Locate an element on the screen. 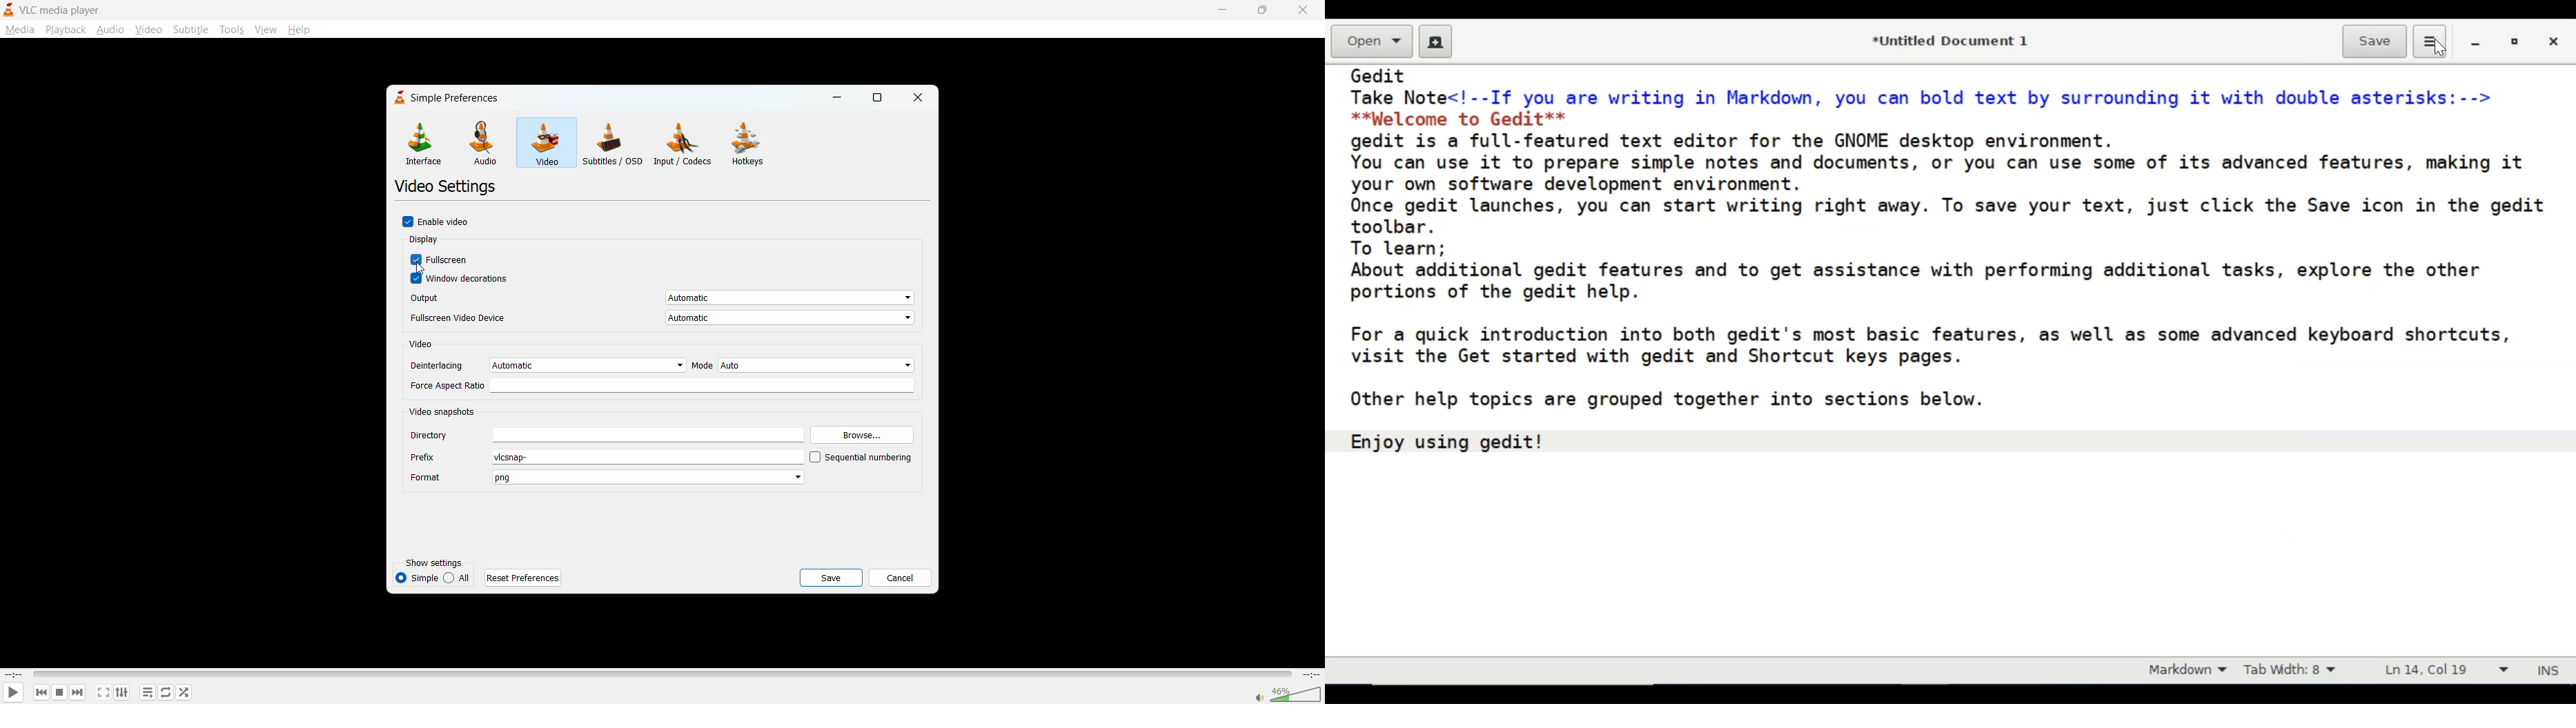  videos is located at coordinates (544, 141).